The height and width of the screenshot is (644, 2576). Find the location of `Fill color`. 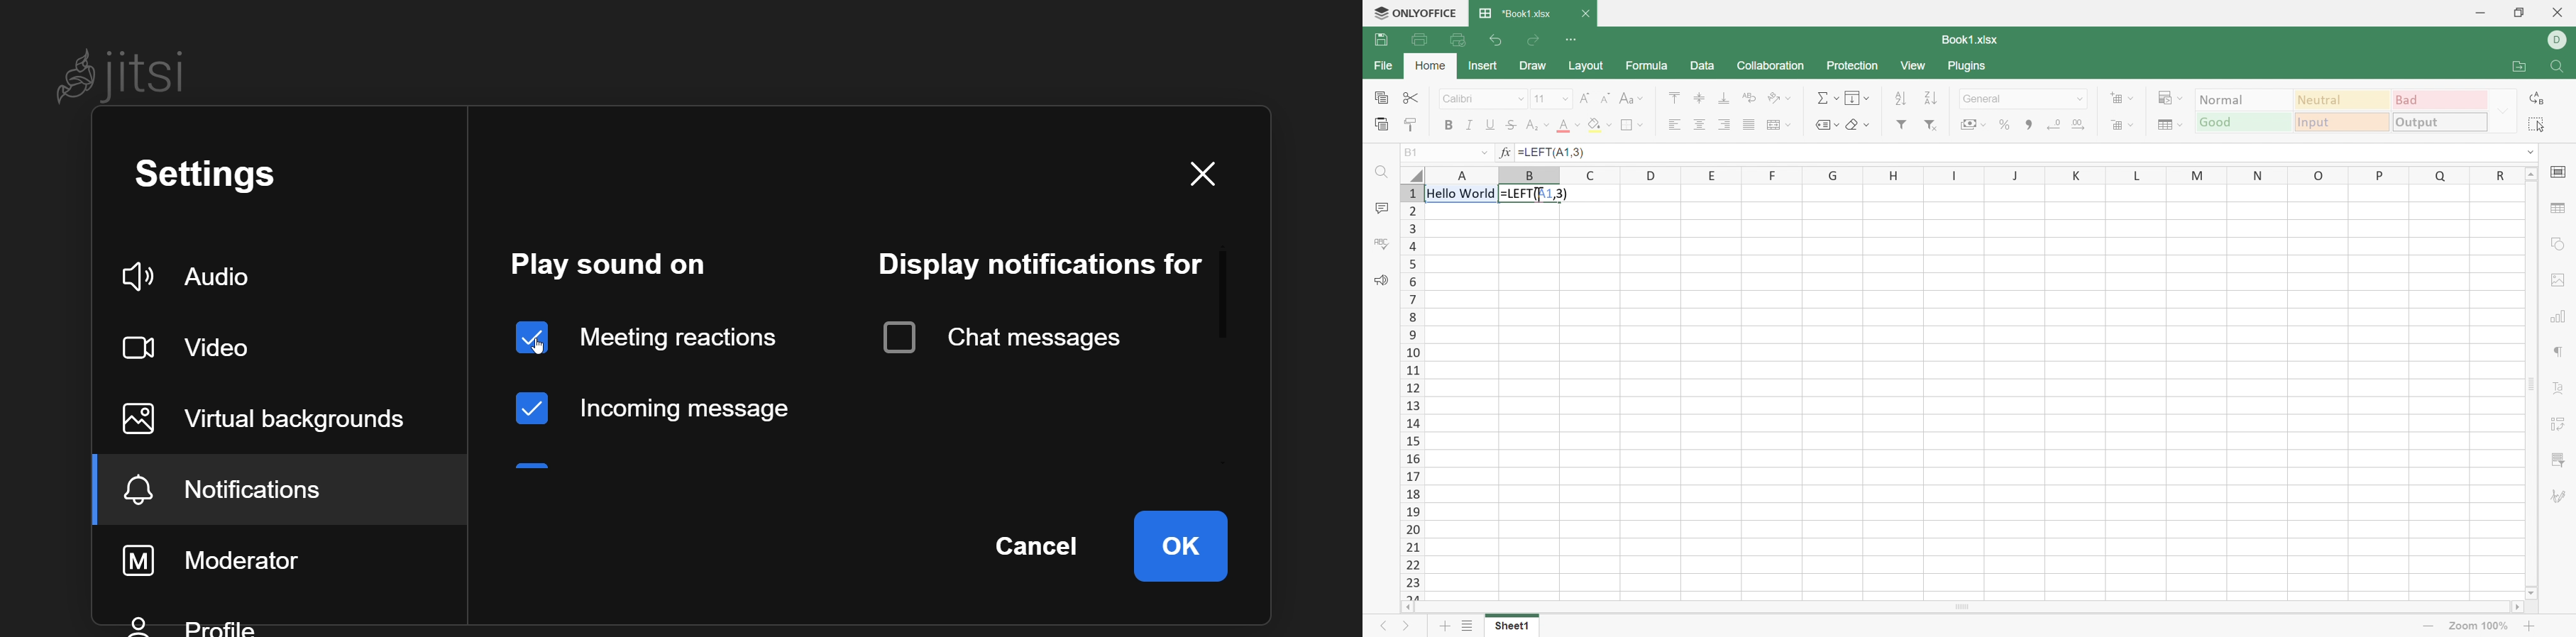

Fill color is located at coordinates (1601, 125).